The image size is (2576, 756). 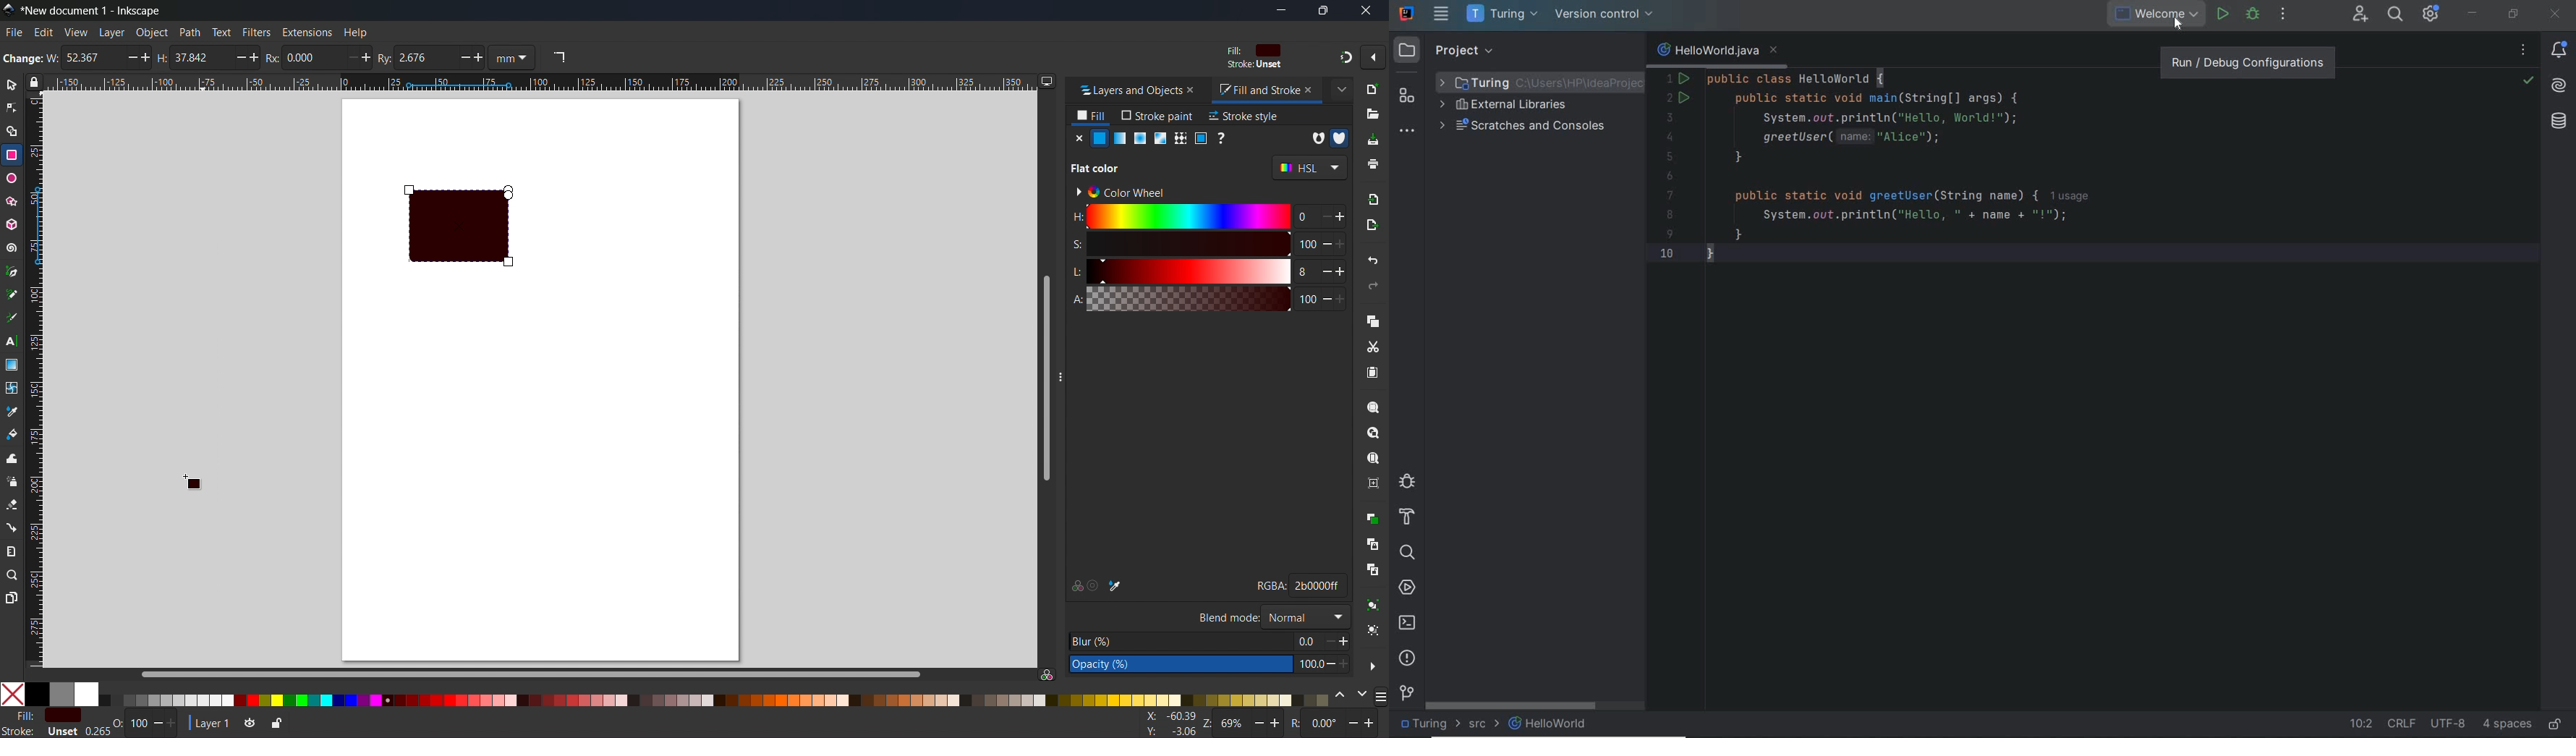 I want to click on 100, so click(x=1306, y=245).